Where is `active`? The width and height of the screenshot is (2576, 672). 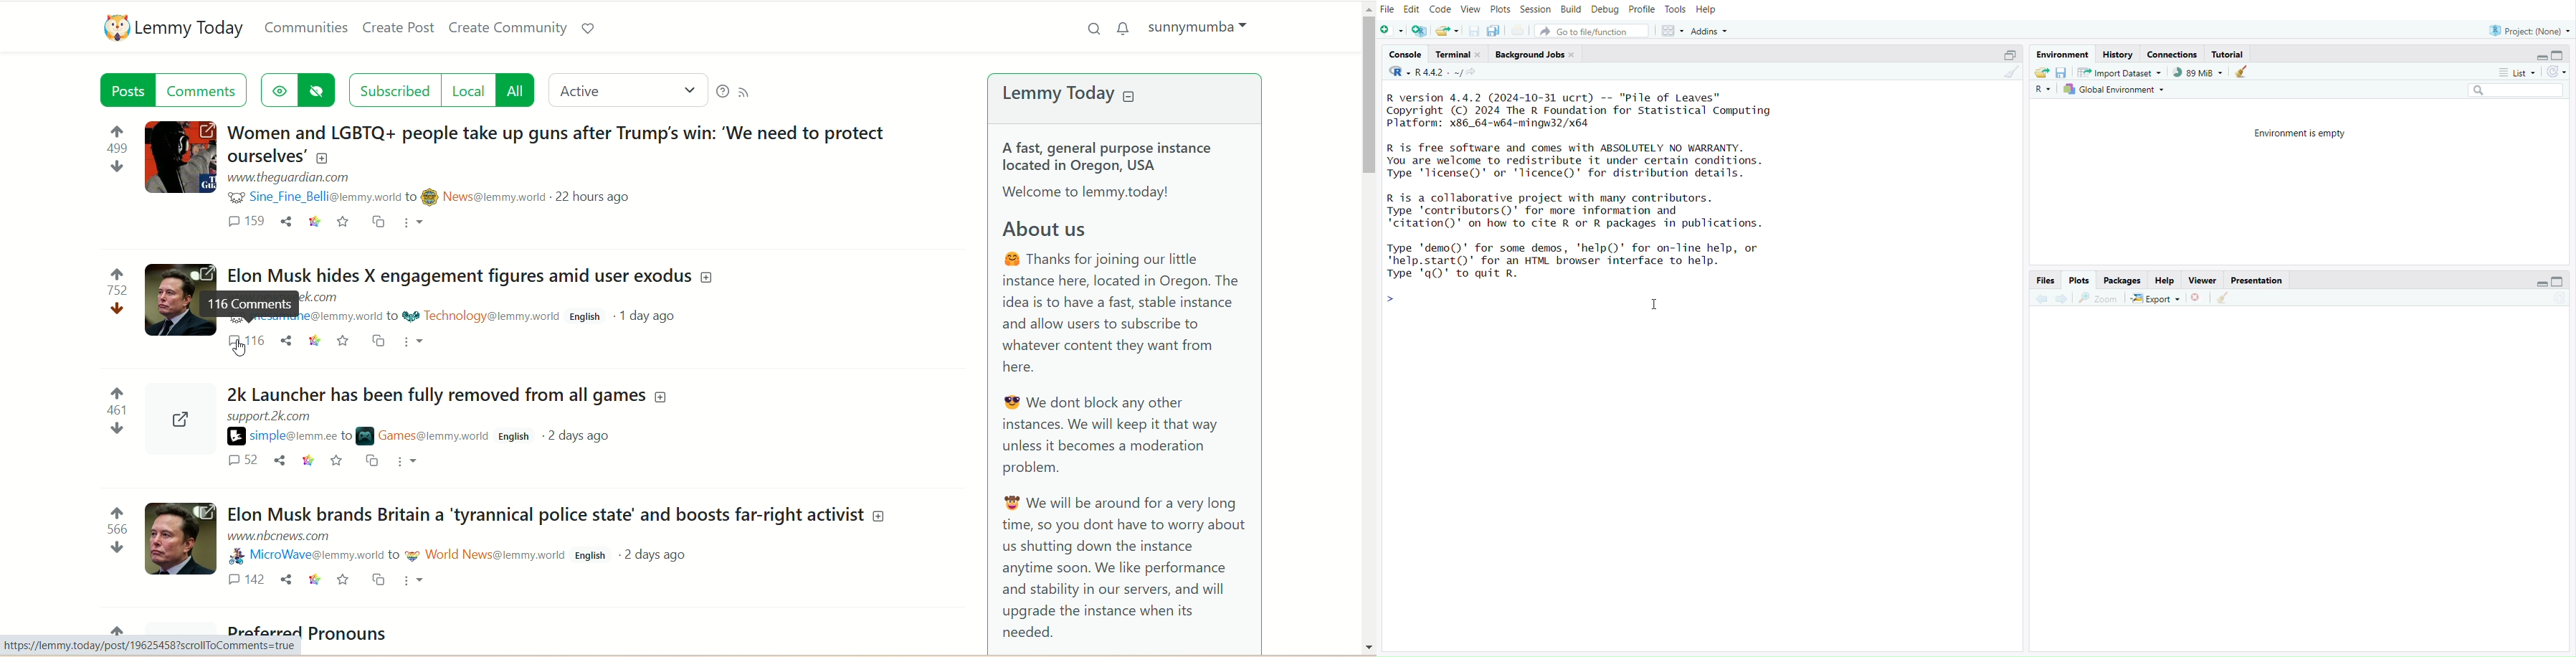 active is located at coordinates (627, 90).